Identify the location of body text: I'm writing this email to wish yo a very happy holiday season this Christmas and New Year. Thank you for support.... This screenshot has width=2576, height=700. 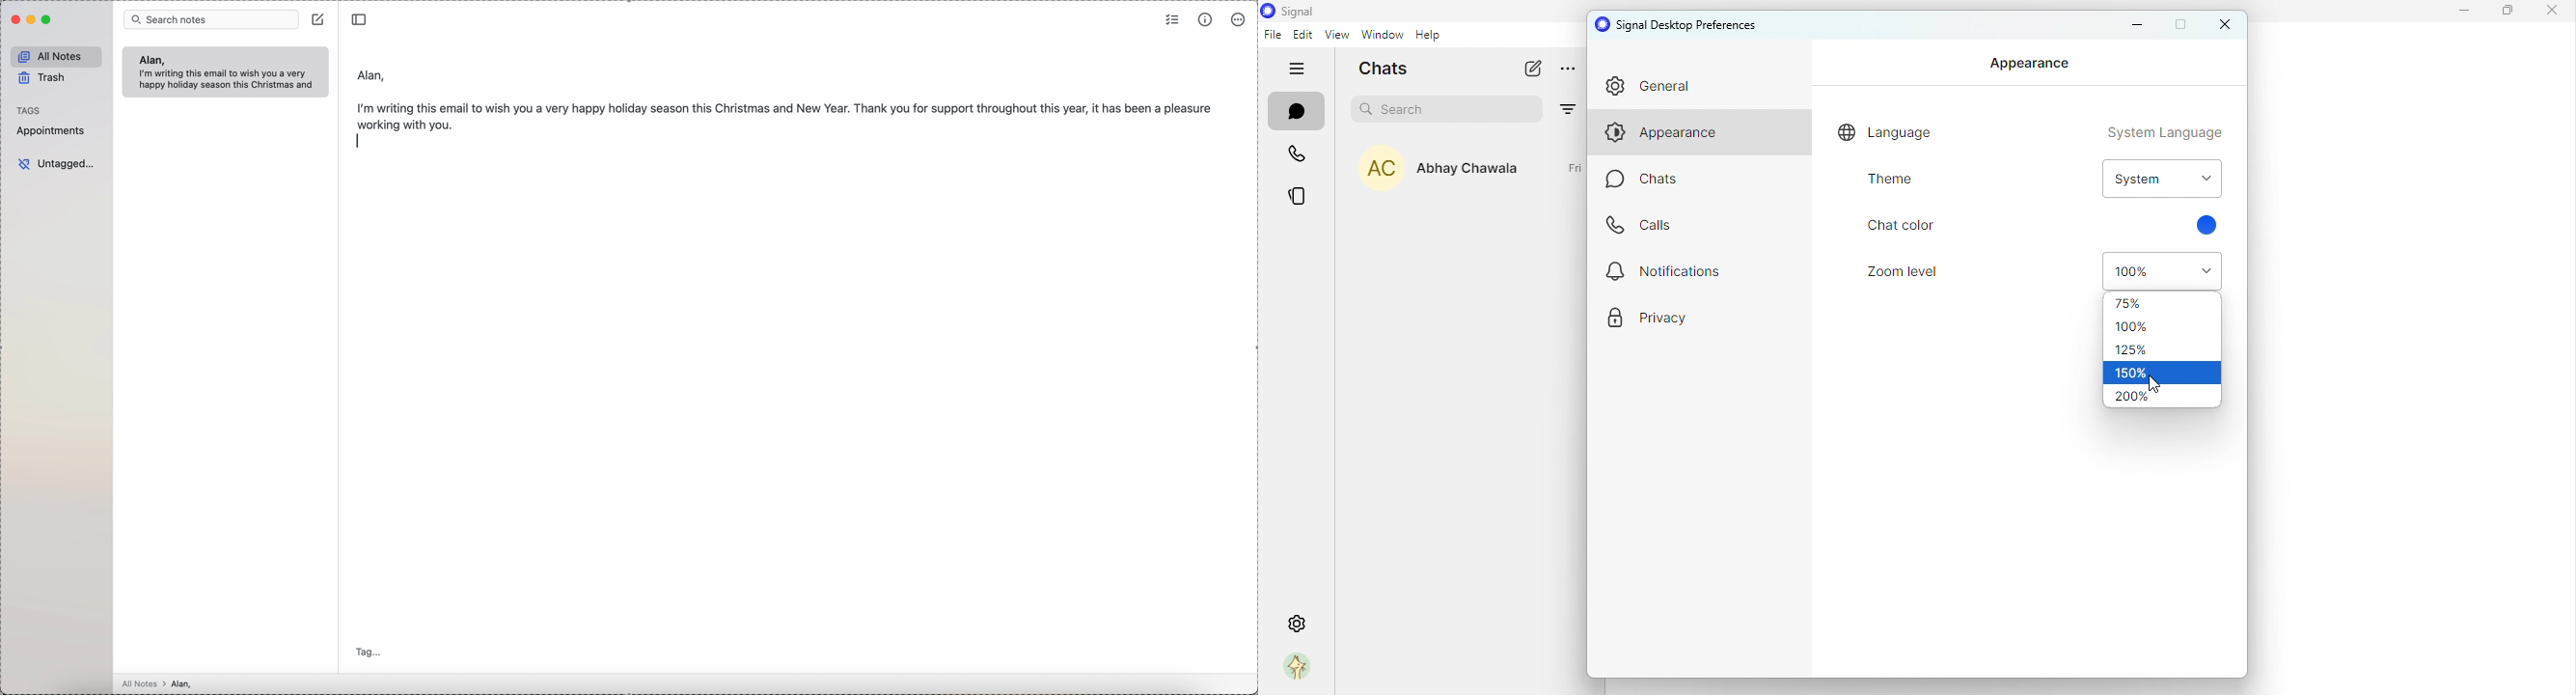
(787, 114).